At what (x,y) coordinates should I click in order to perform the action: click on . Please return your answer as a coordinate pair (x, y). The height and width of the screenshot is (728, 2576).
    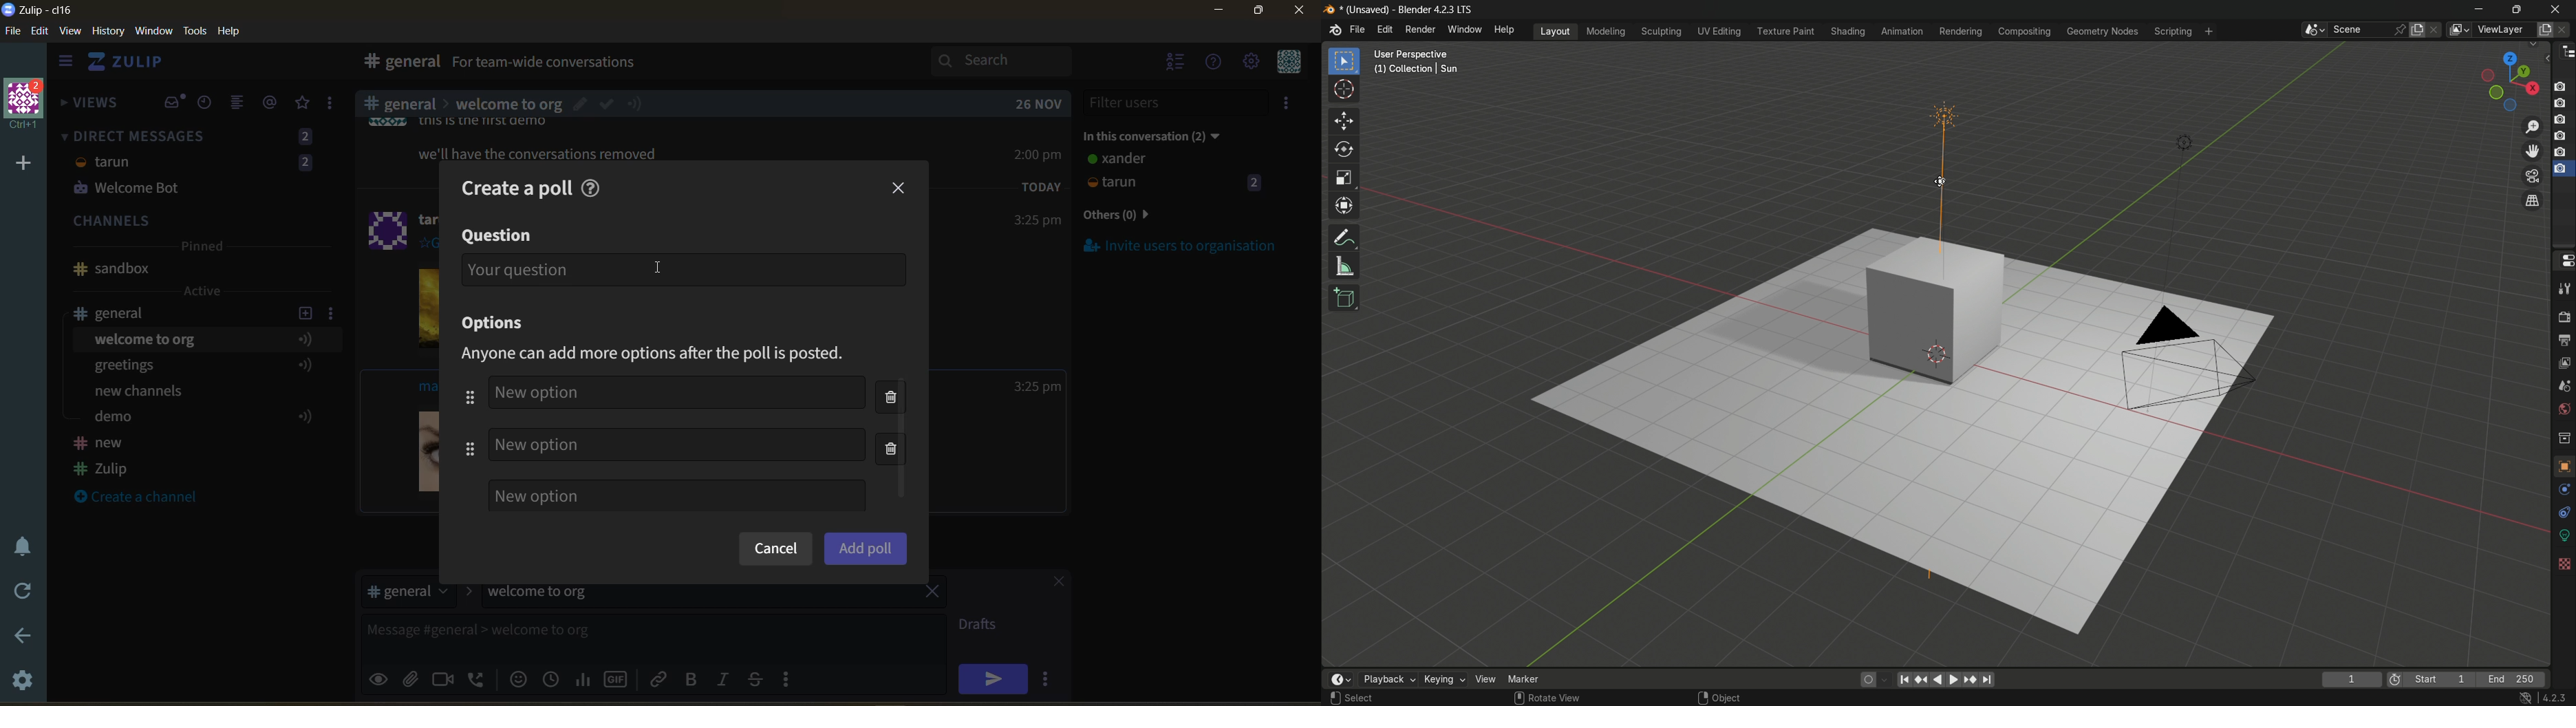
    Looking at the image, I should click on (539, 153).